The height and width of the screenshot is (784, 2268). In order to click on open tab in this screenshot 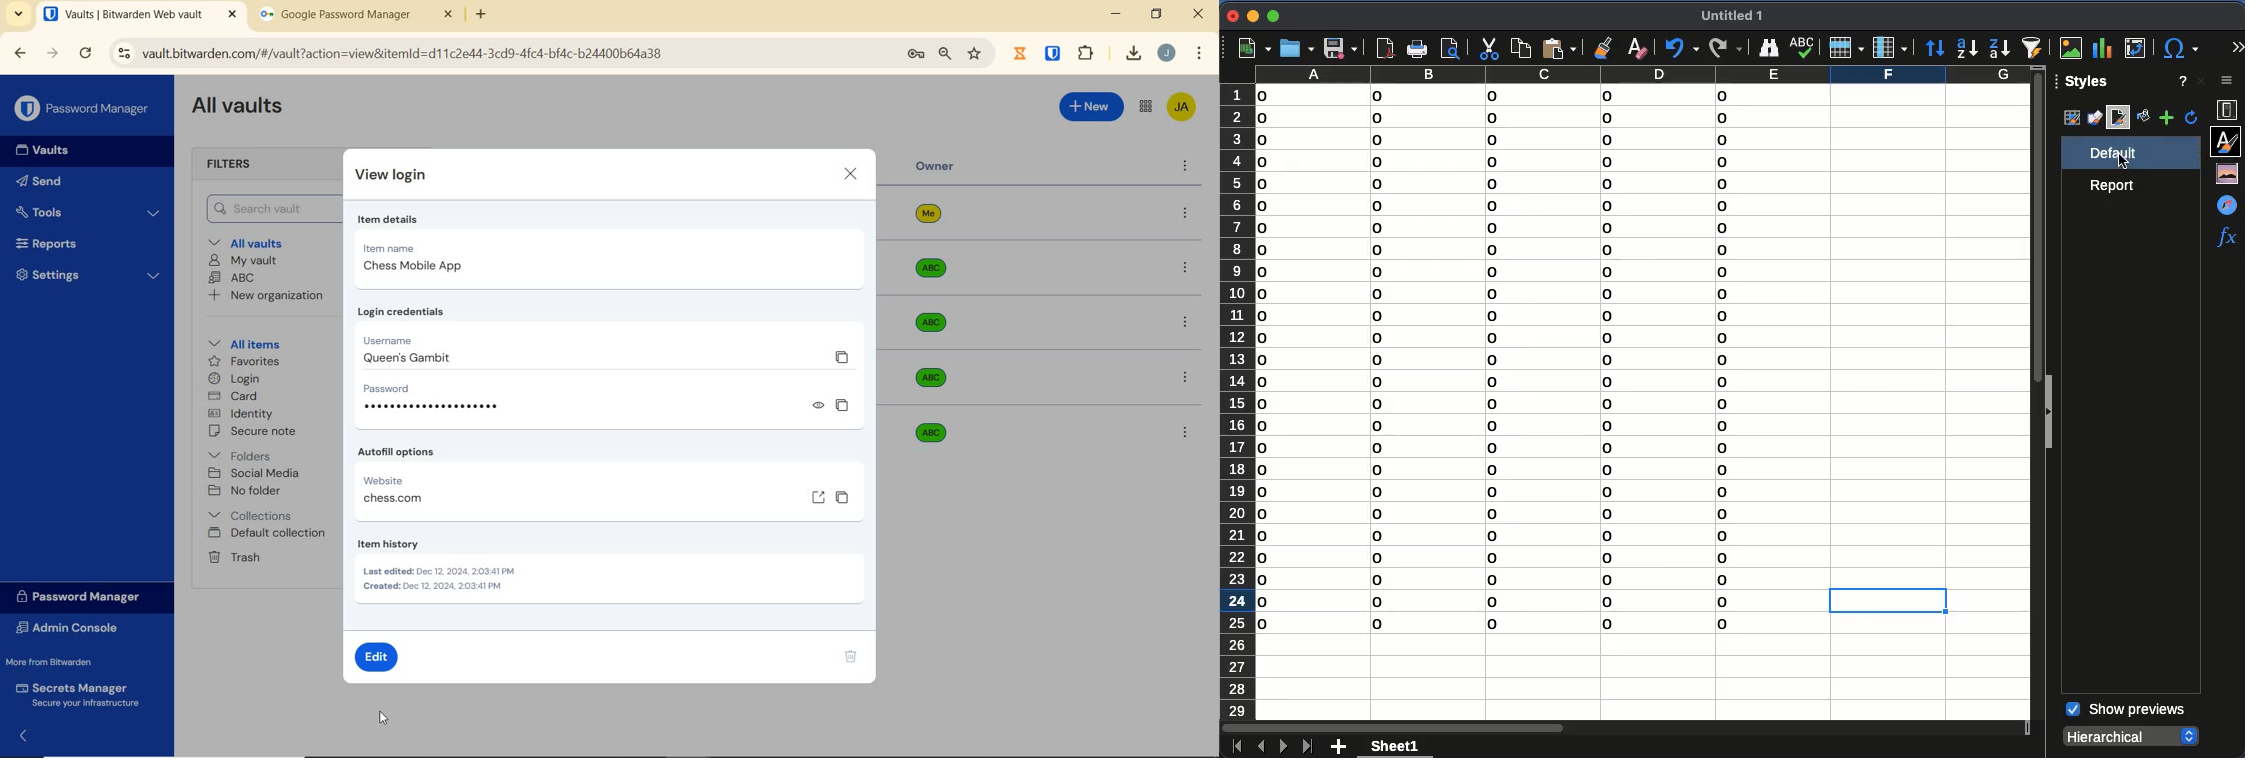, I will do `click(140, 15)`.